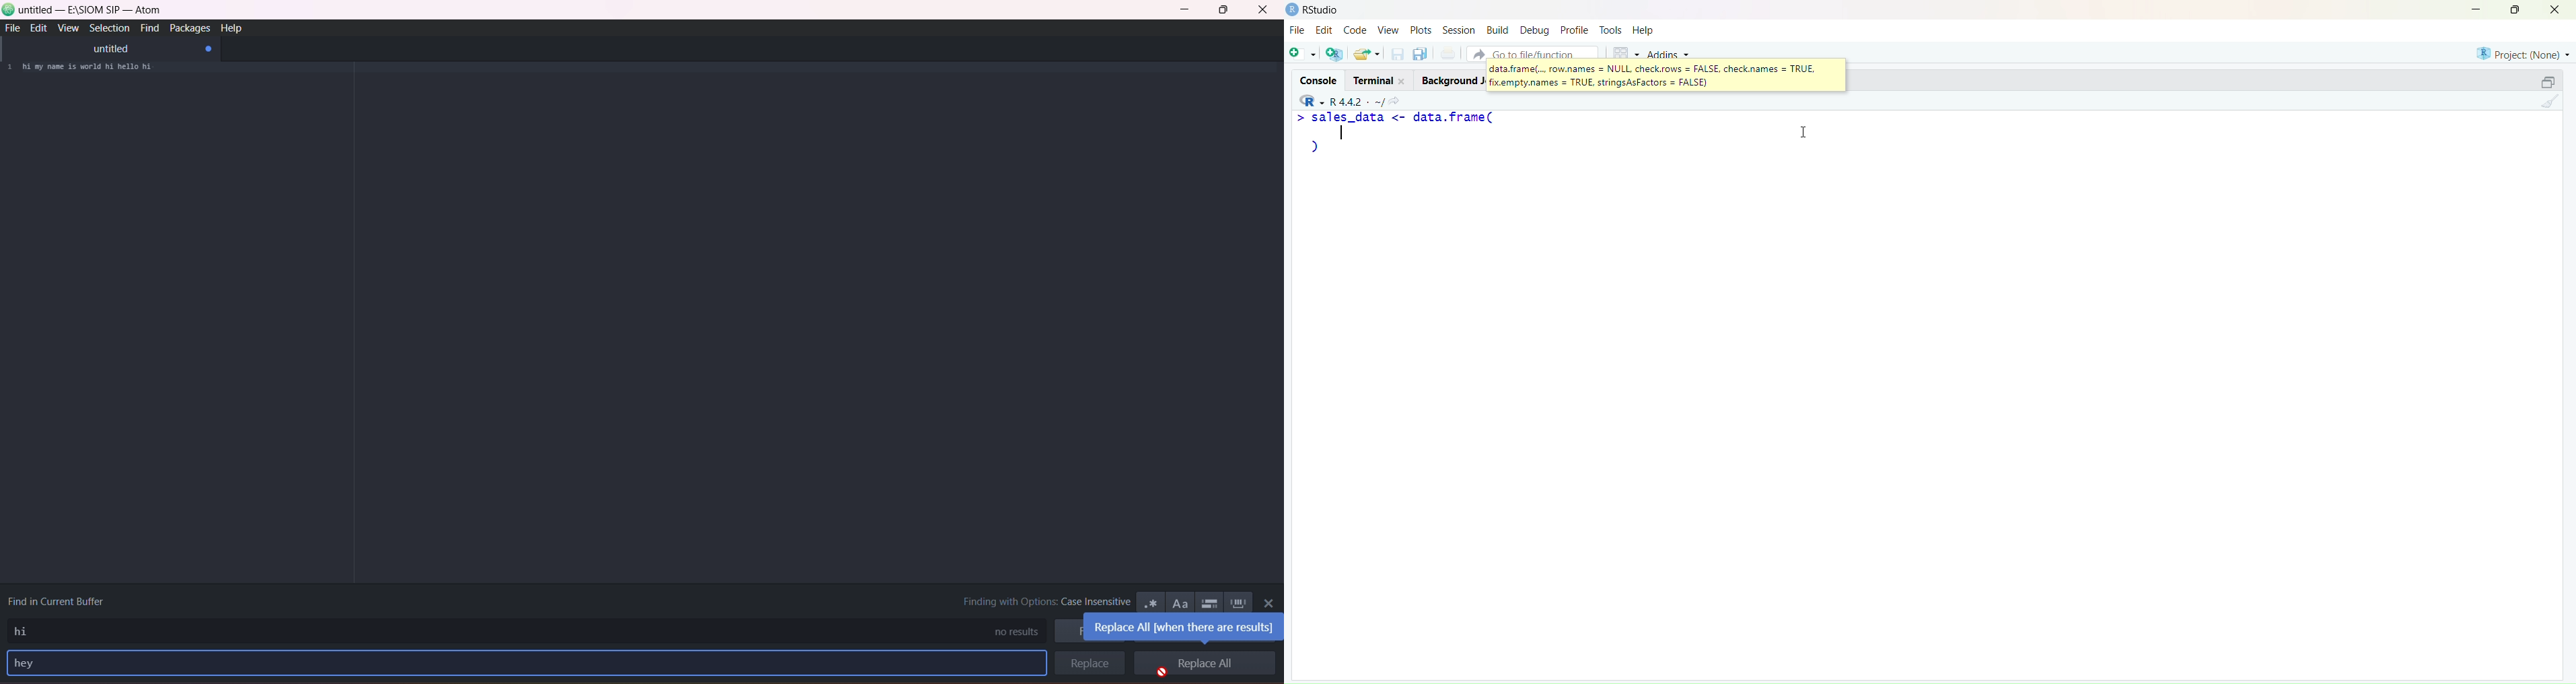 The width and height of the screenshot is (2576, 700). Describe the element at coordinates (1645, 31) in the screenshot. I see `Help` at that location.